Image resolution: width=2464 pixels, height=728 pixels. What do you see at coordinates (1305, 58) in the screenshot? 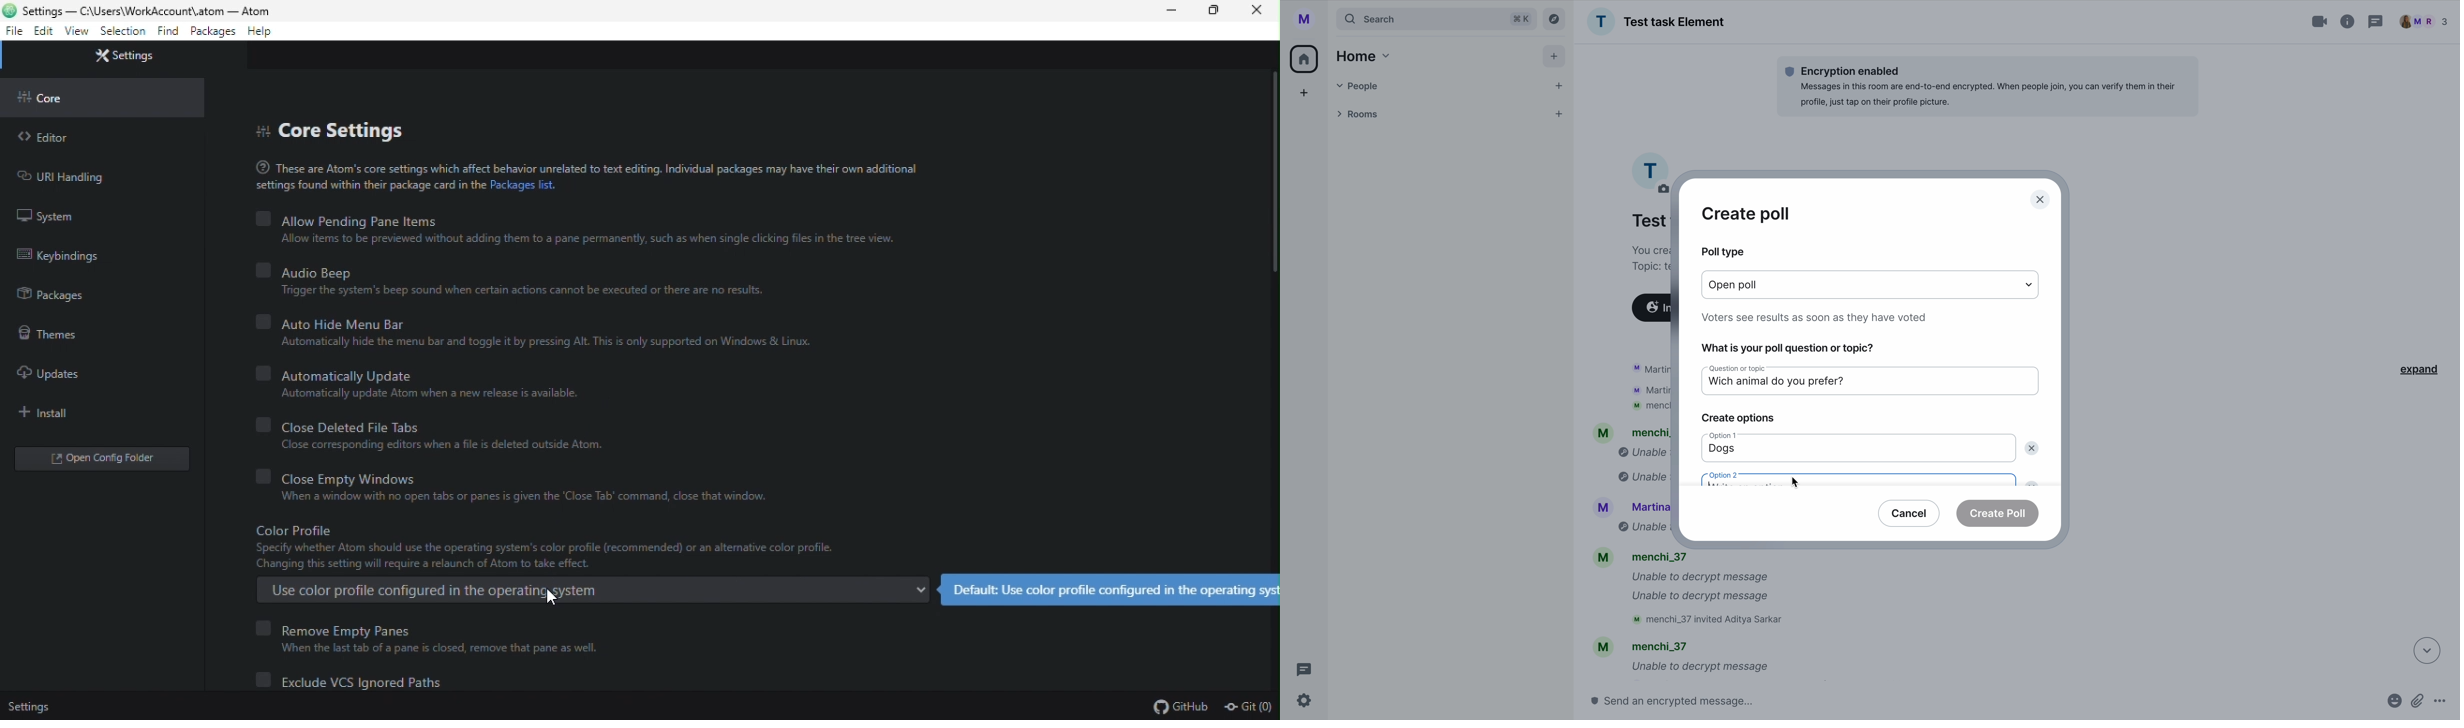
I see `home` at bounding box center [1305, 58].